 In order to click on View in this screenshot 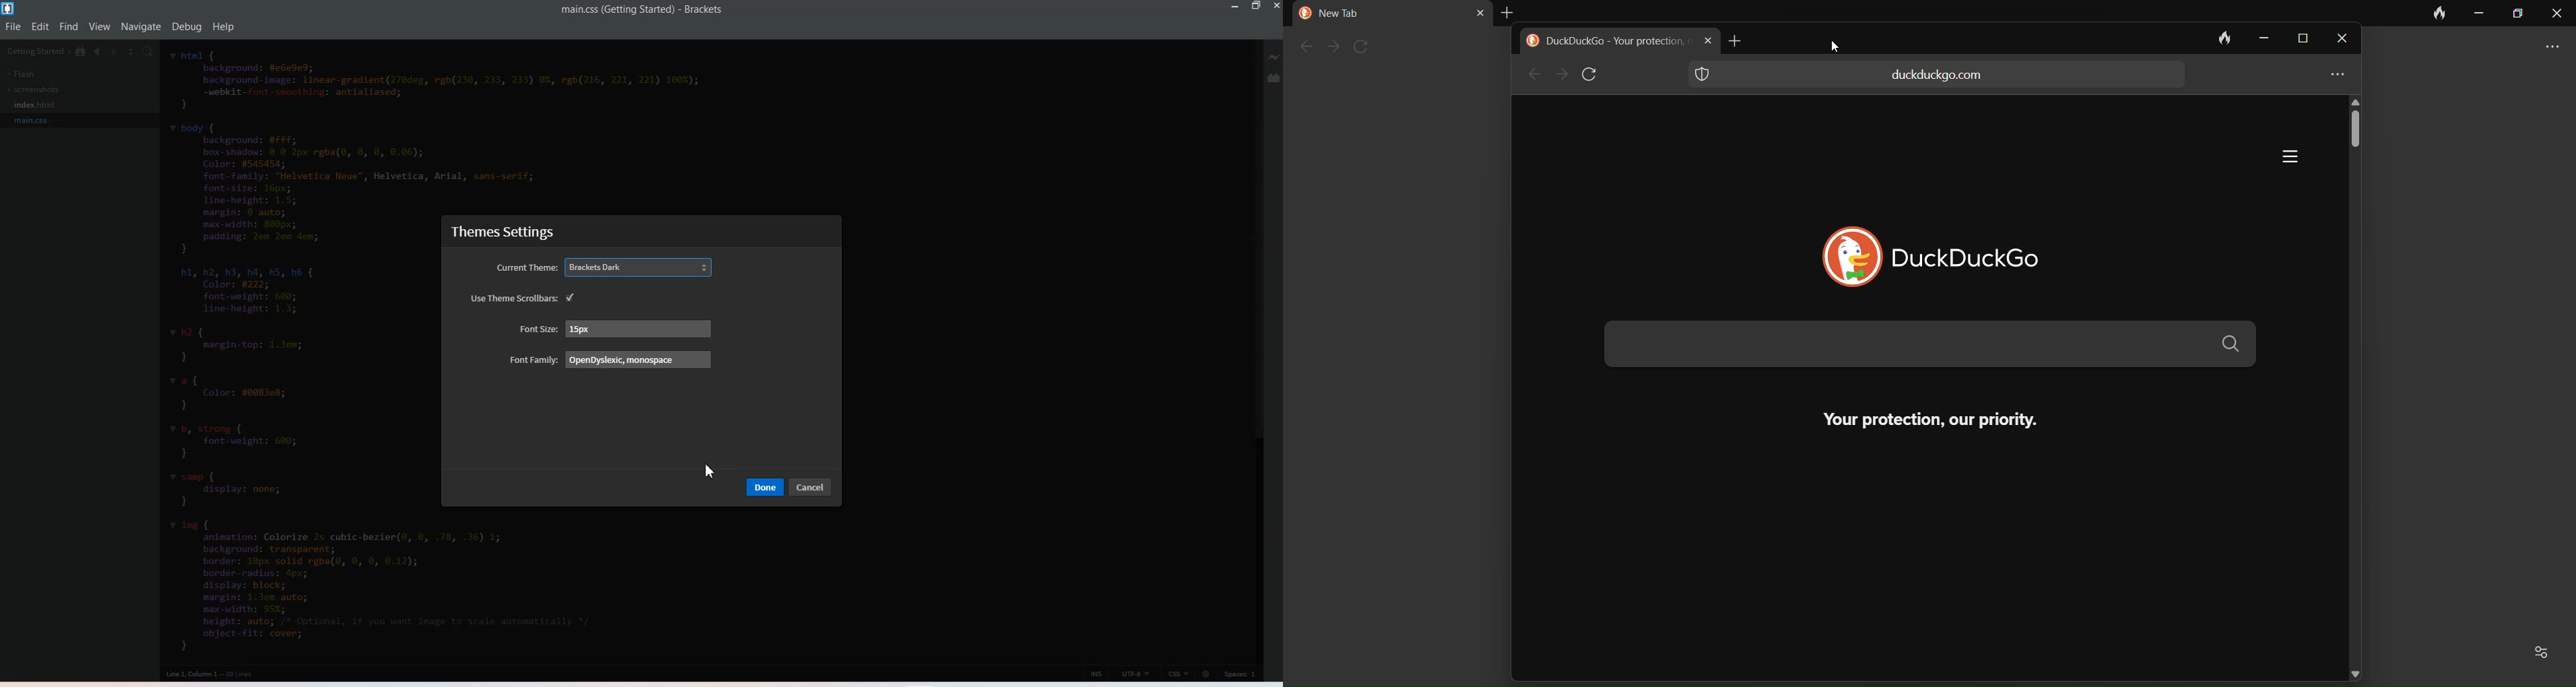, I will do `click(101, 26)`.